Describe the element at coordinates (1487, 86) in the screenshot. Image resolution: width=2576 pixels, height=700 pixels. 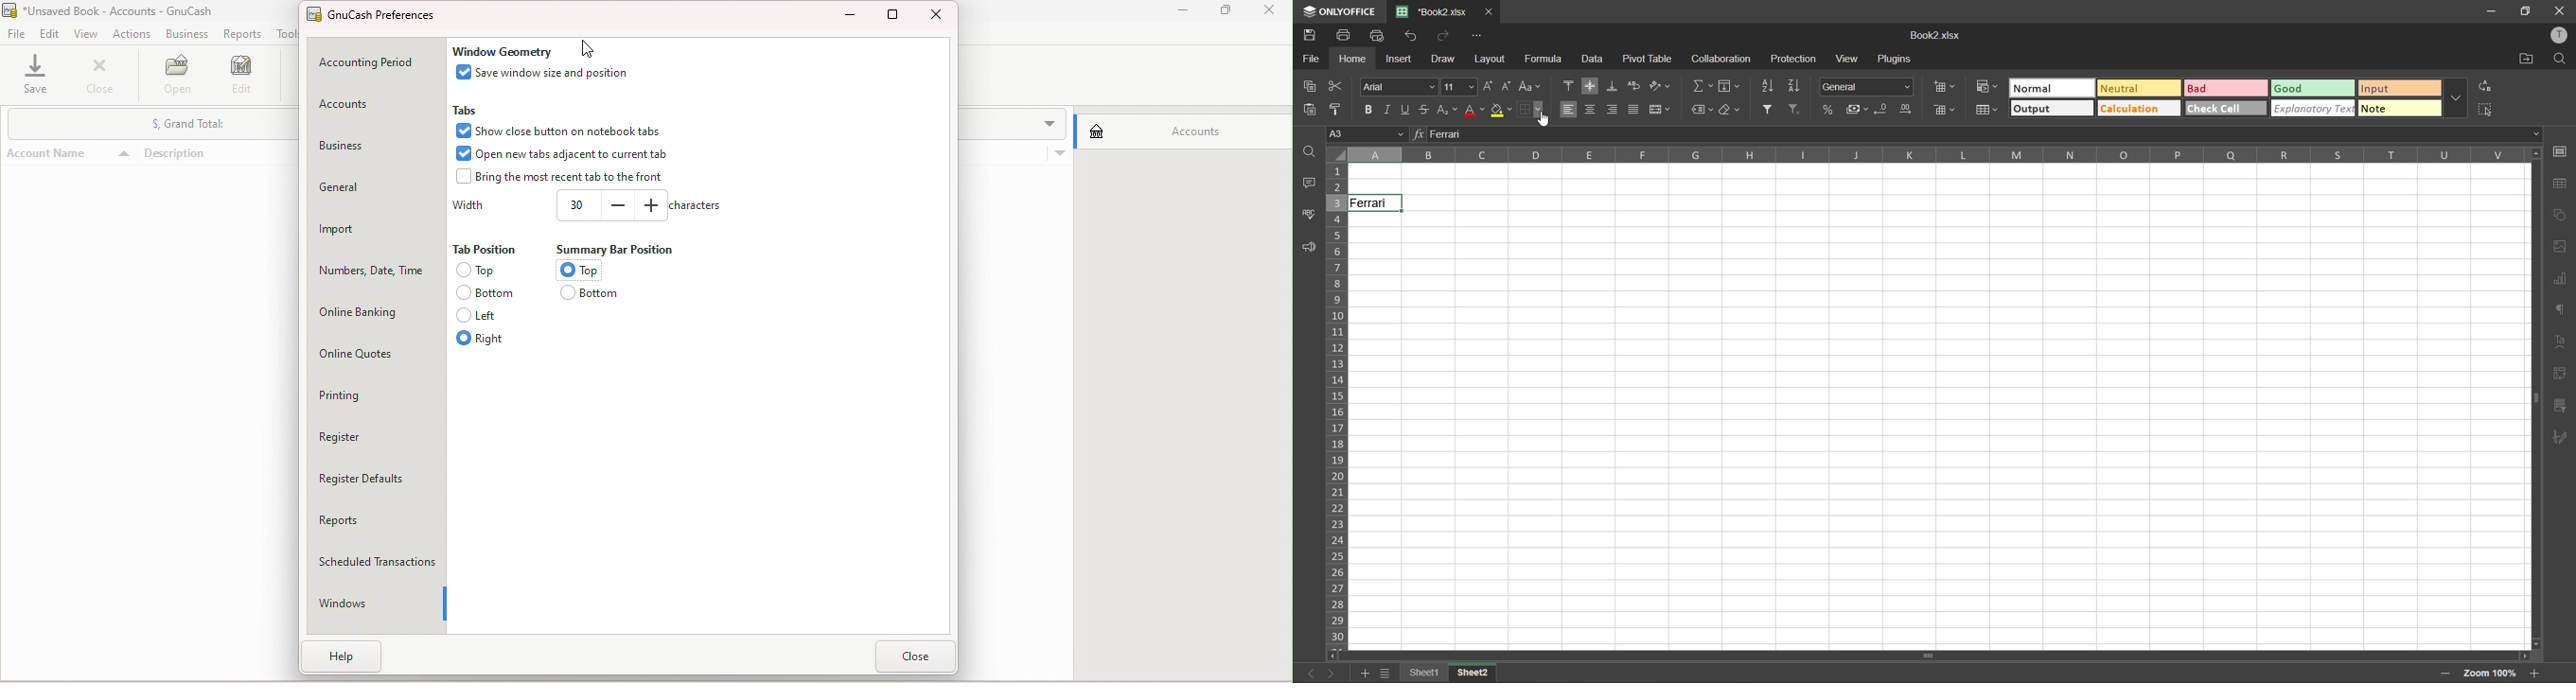
I see `increment size` at that location.